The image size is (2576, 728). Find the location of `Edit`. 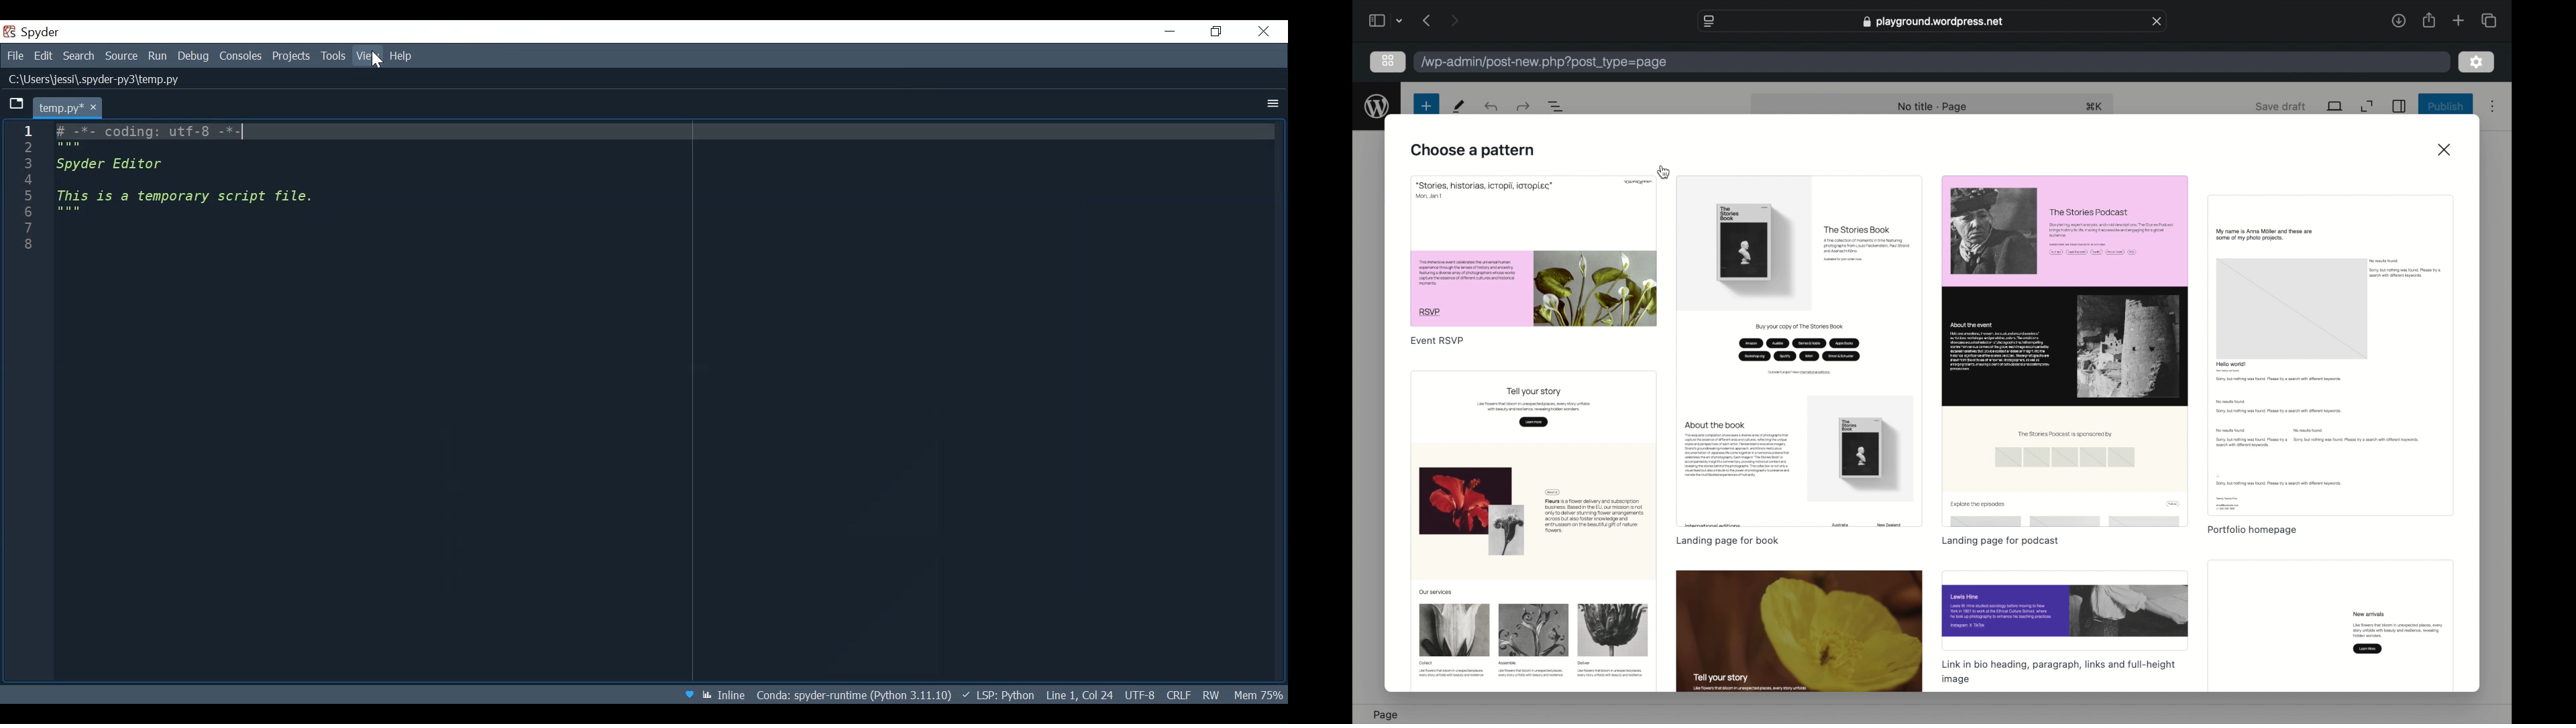

Edit is located at coordinates (43, 54).